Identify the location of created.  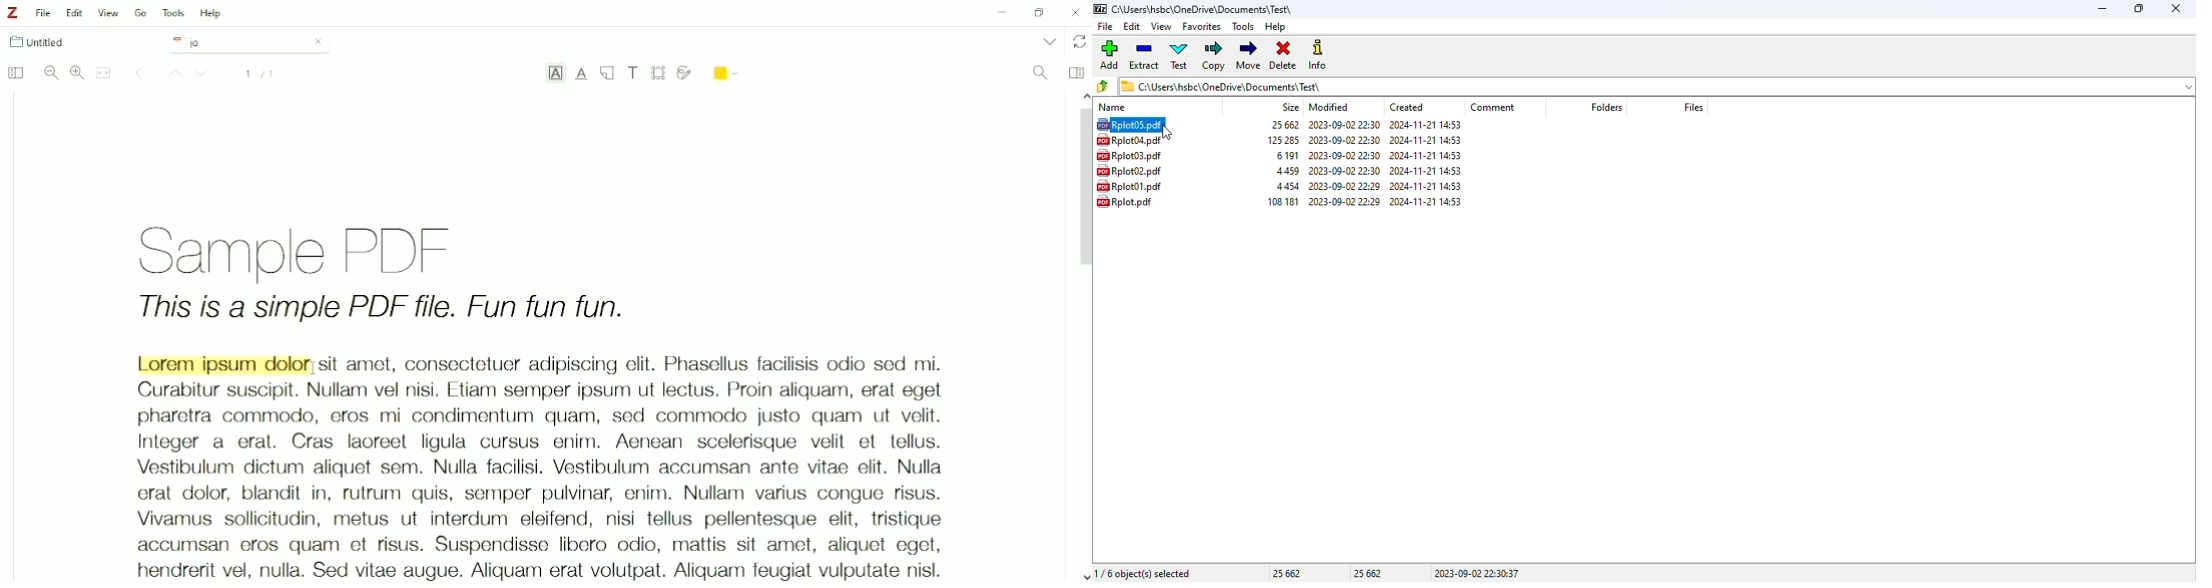
(1406, 108).